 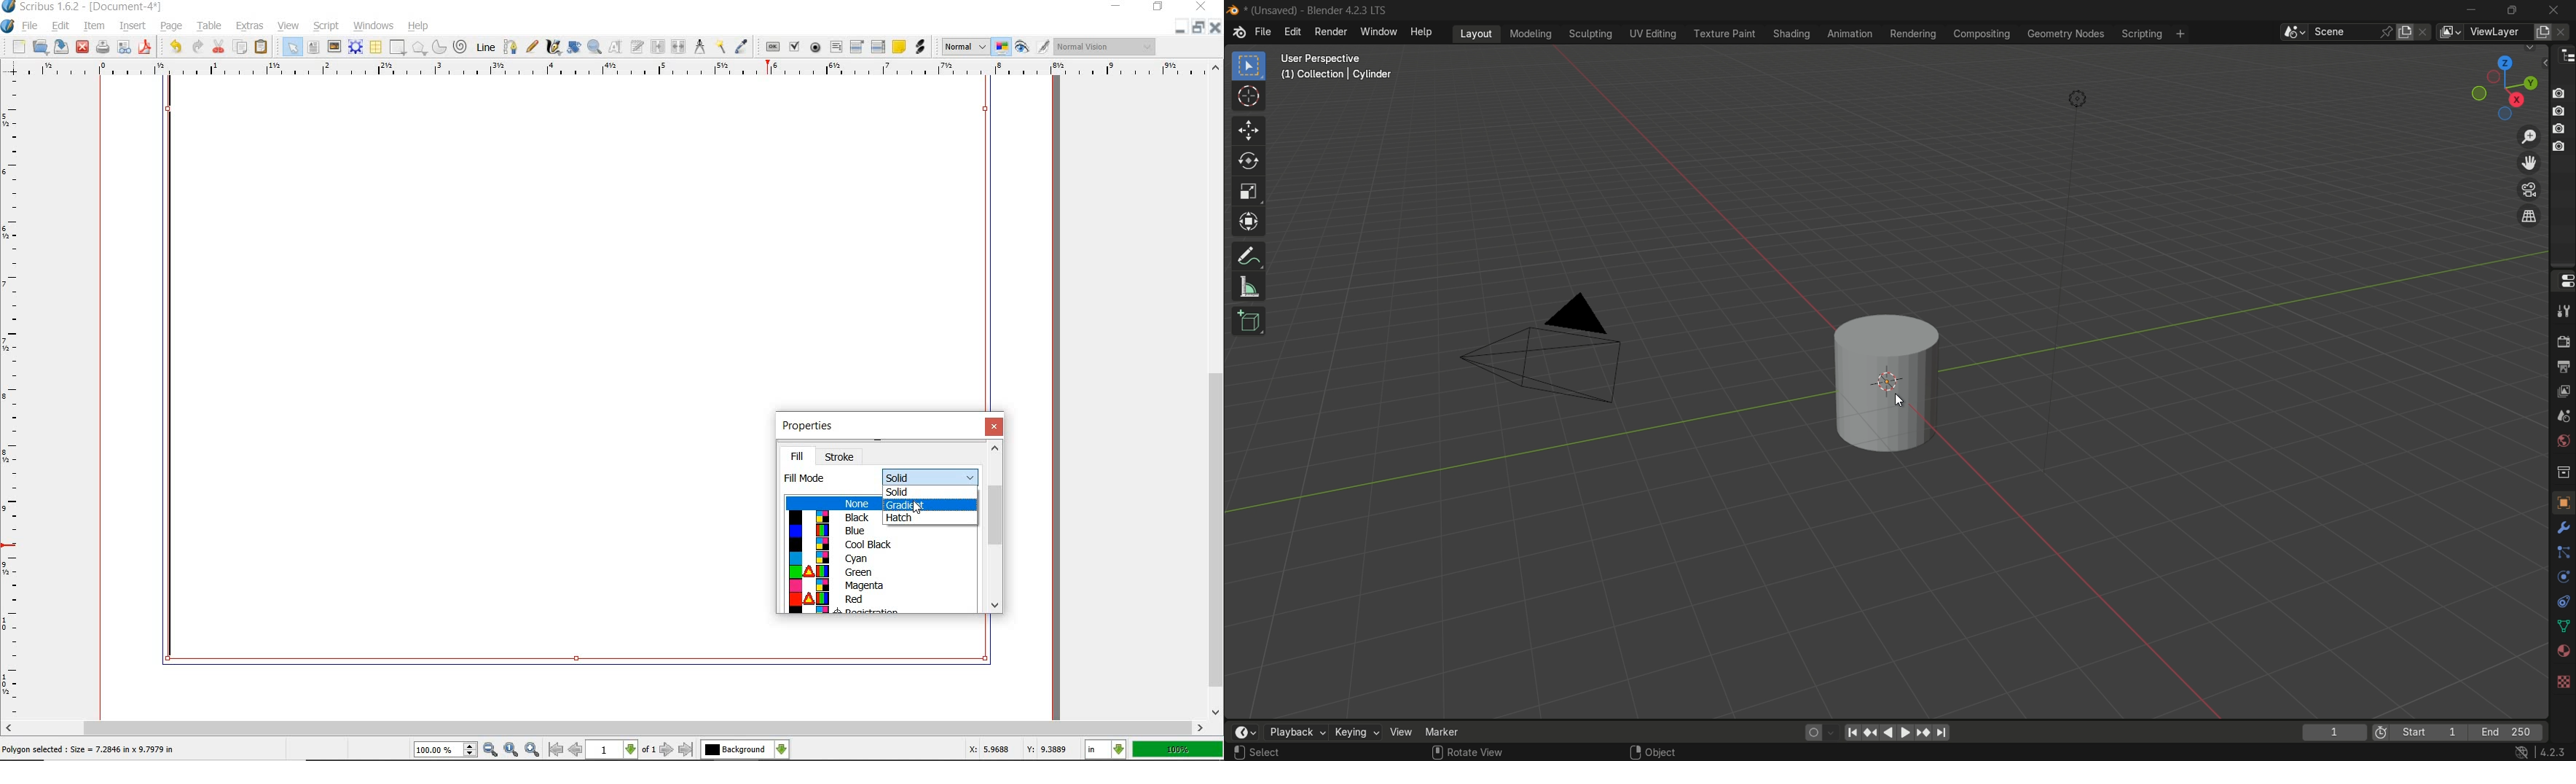 I want to click on pdf check box, so click(x=794, y=46).